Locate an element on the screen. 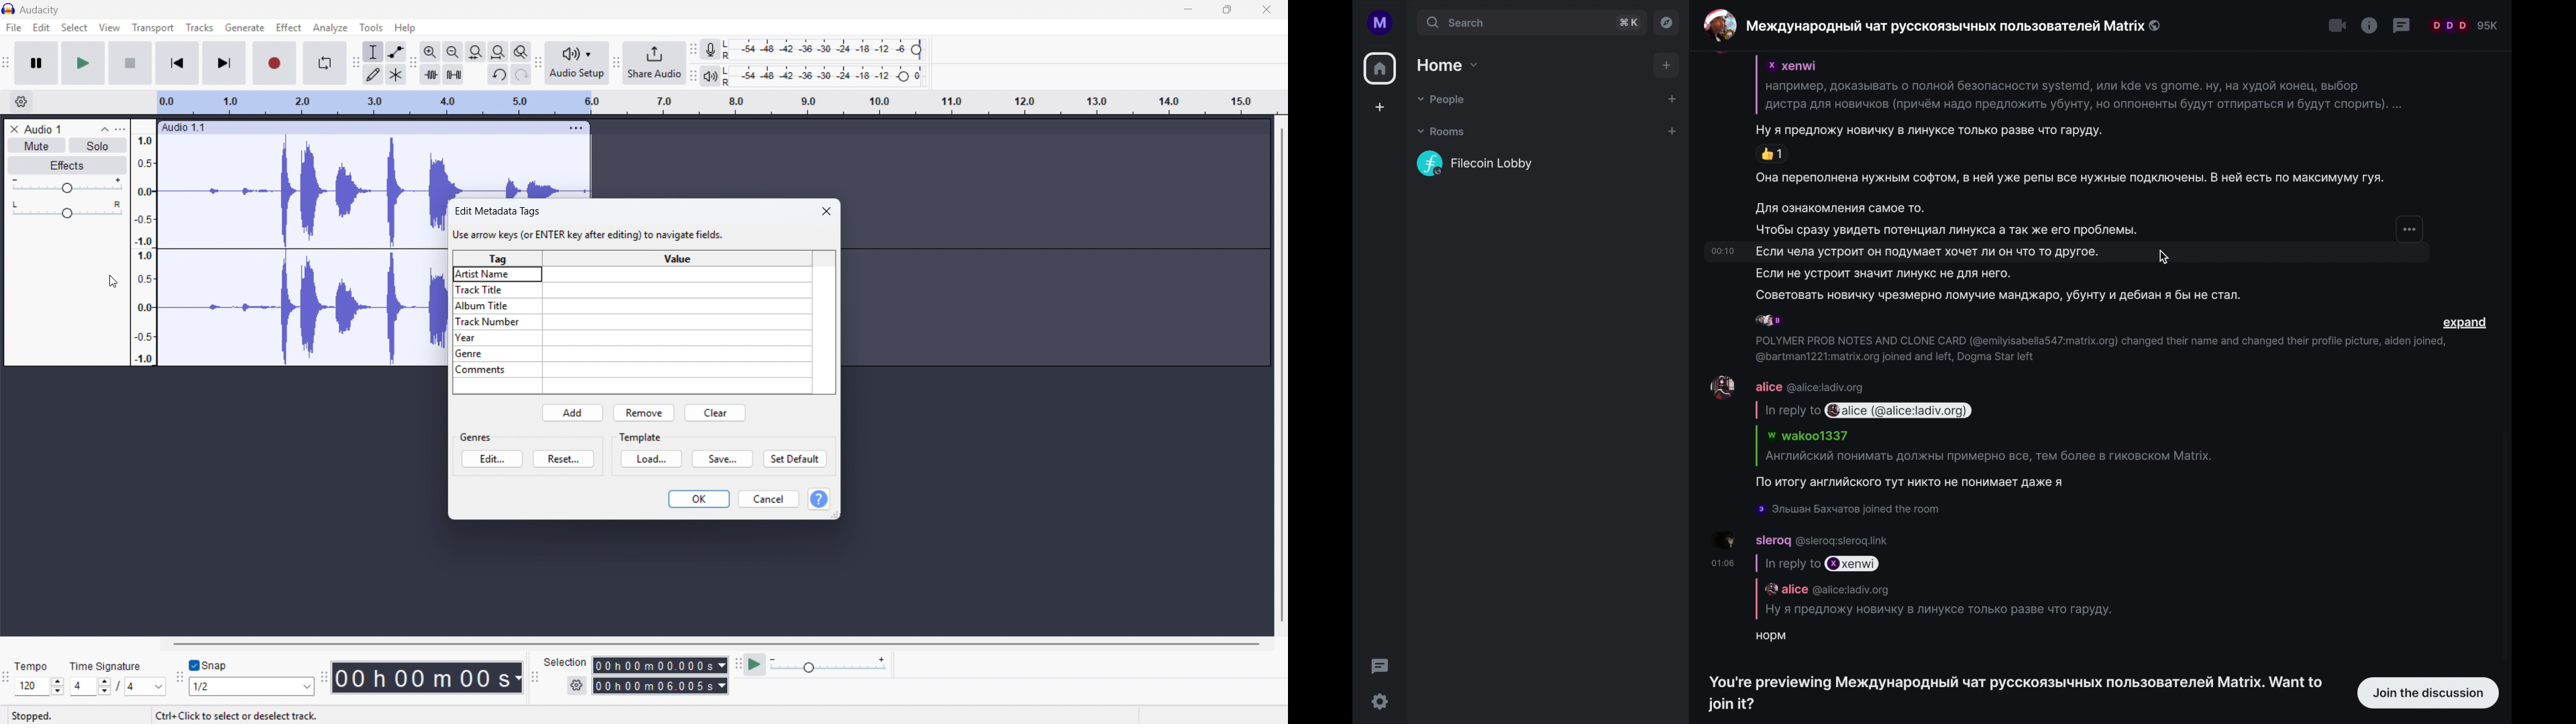  alice @alice:ladiv.org is located at coordinates (1810, 384).